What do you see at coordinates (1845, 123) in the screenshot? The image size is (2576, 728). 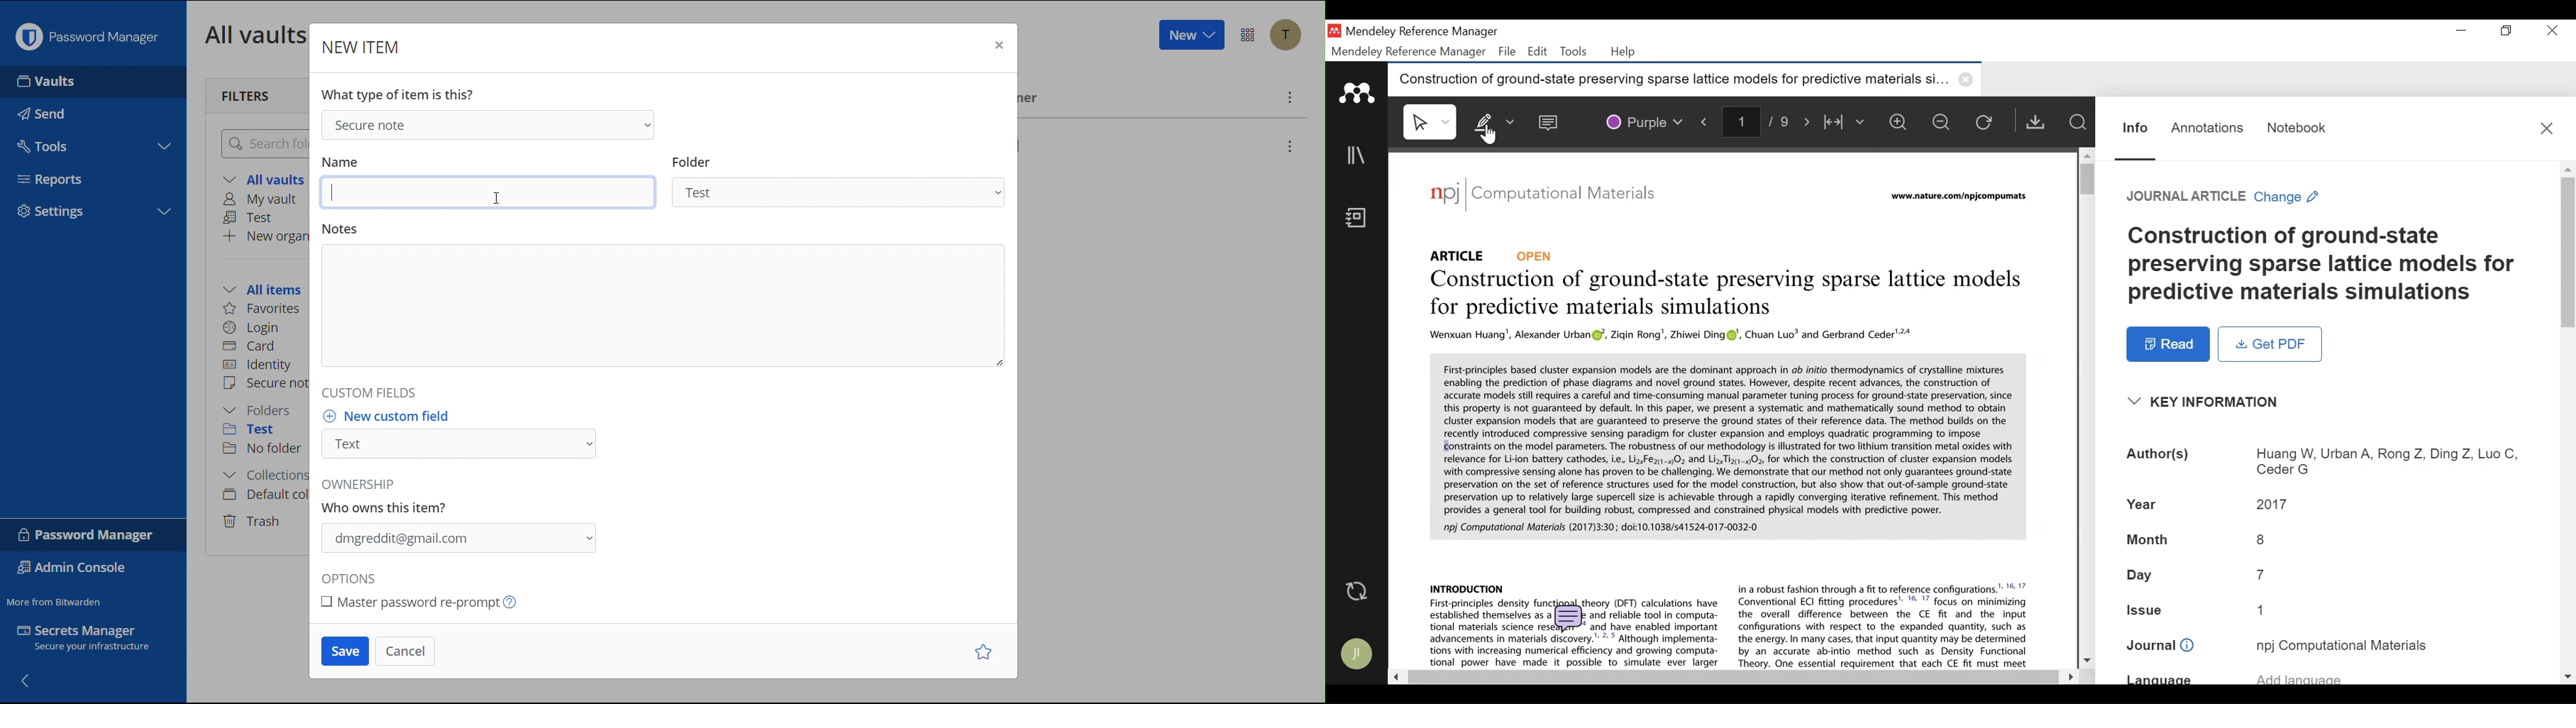 I see `Fit to Width` at bounding box center [1845, 123].